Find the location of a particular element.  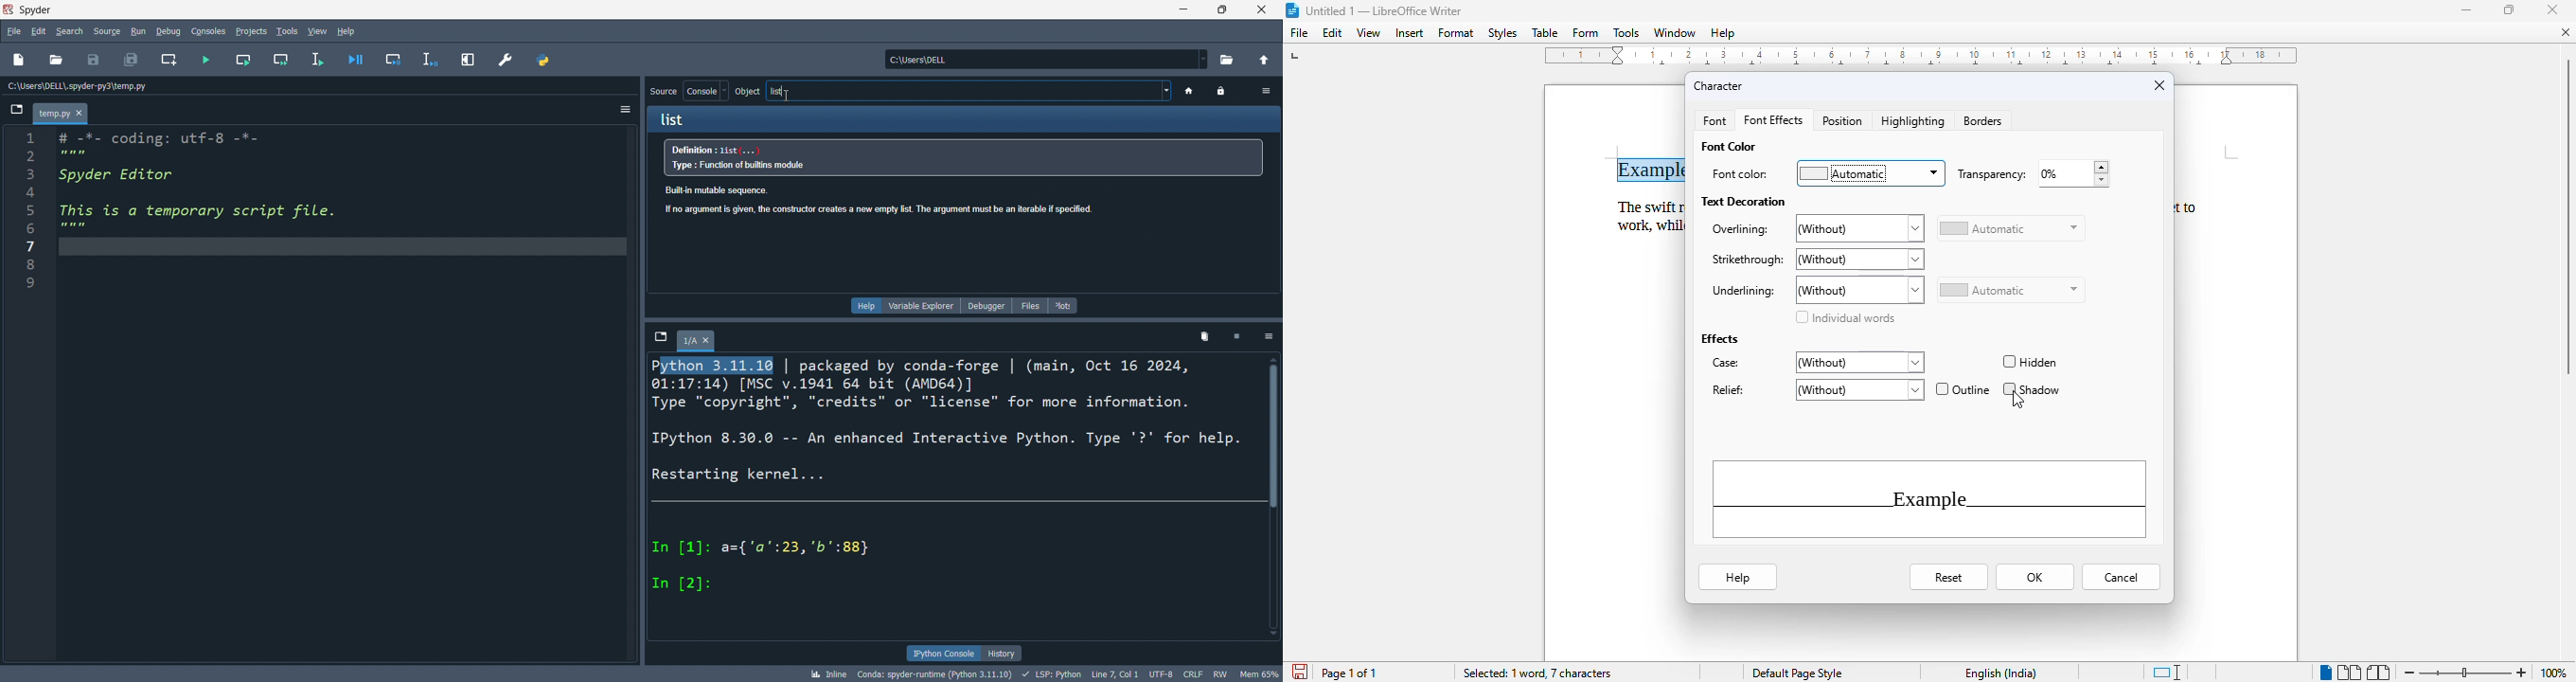

ipython console is located at coordinates (938, 652).